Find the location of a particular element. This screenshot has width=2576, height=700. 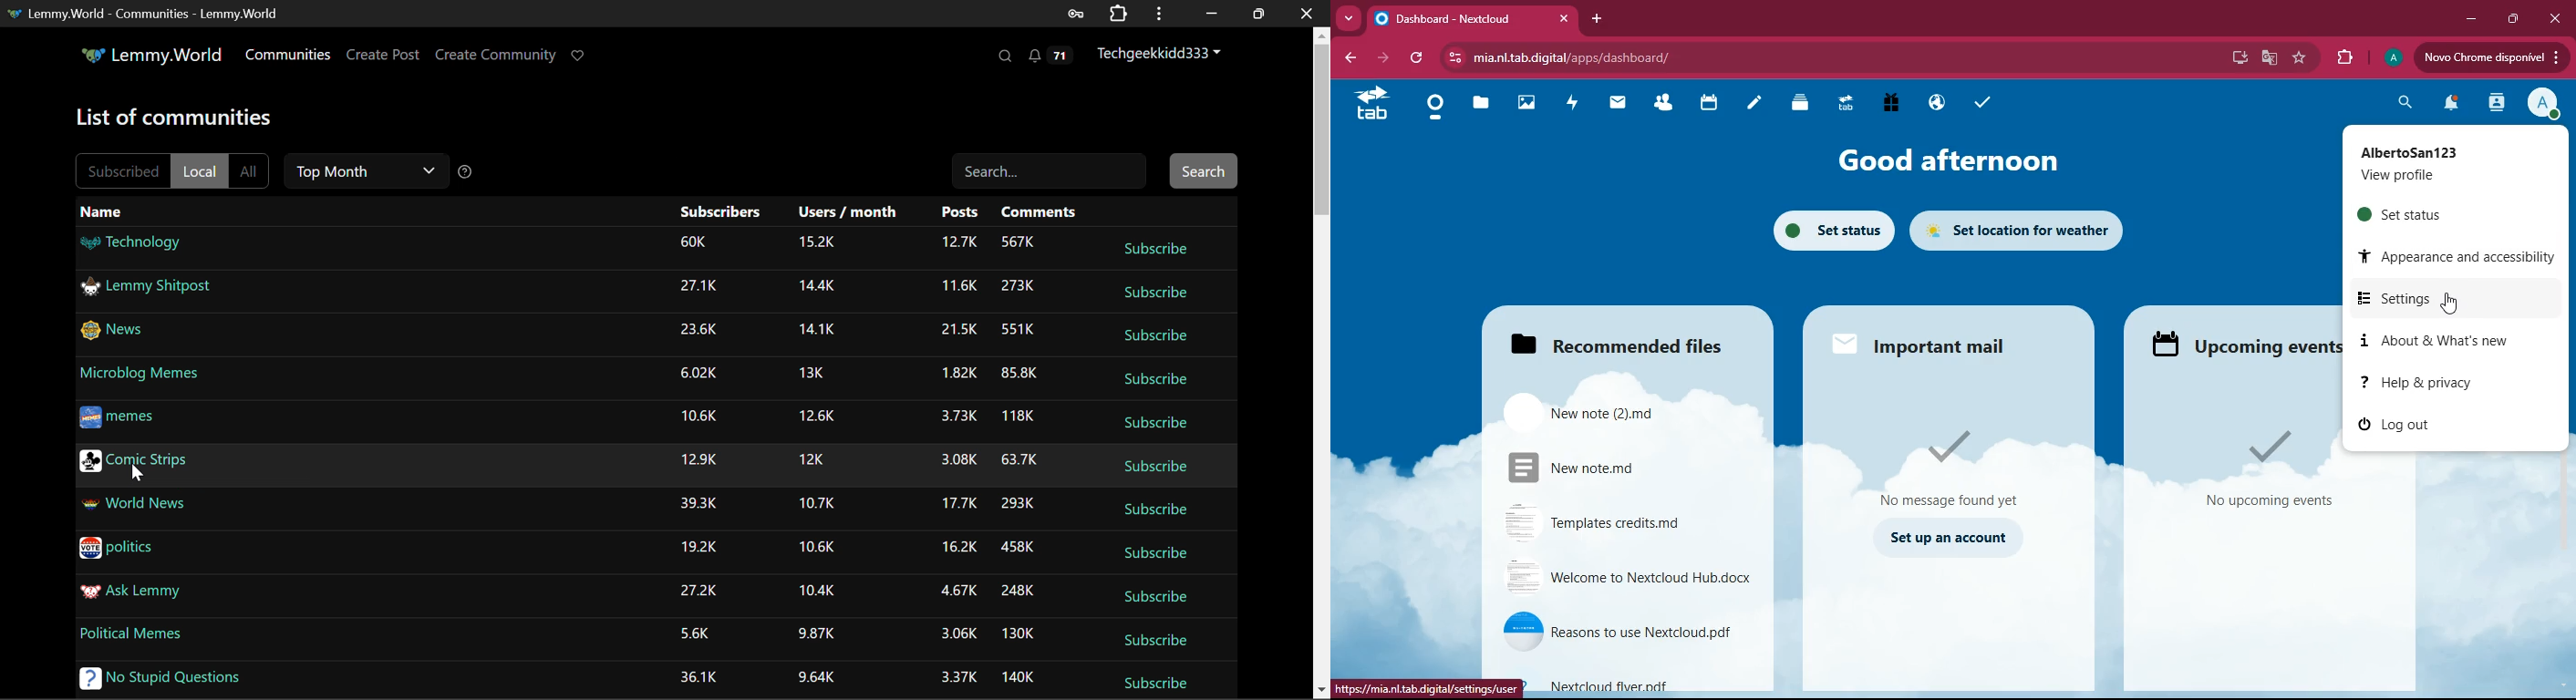

profile is located at coordinates (2446, 164).